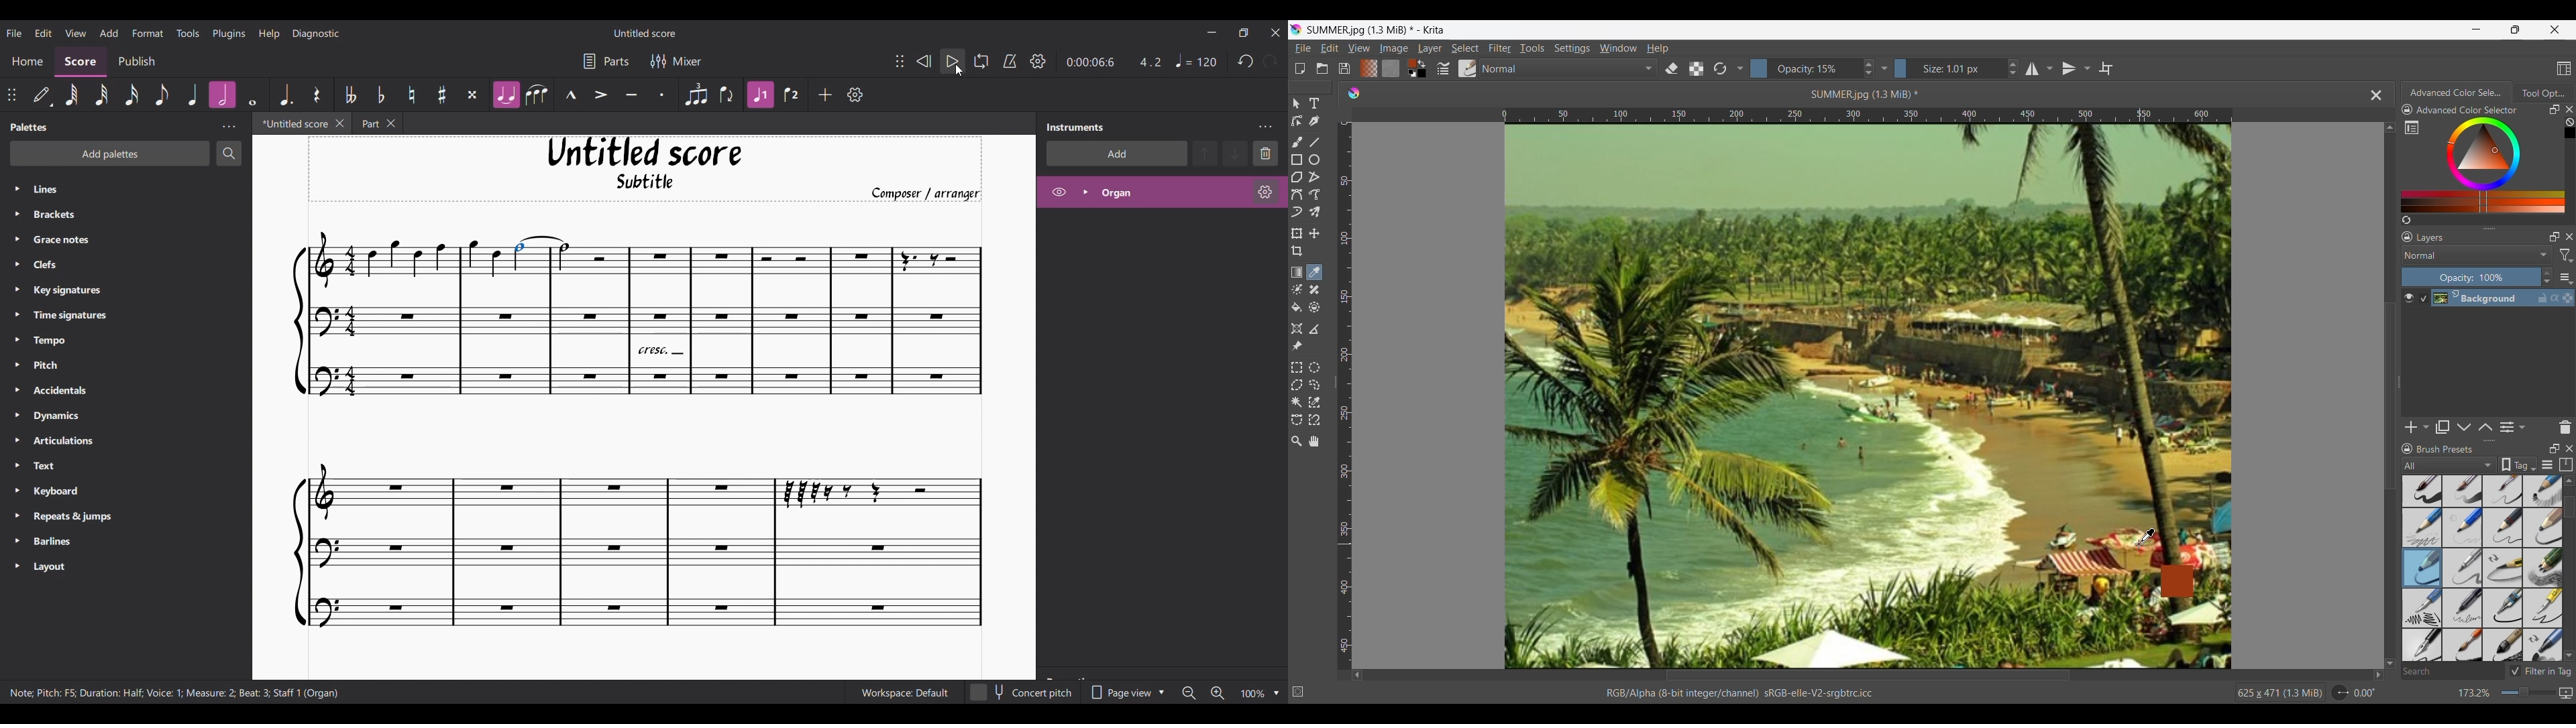 This screenshot has width=2576, height=728. Describe the element at coordinates (1303, 48) in the screenshot. I see `File menu` at that location.